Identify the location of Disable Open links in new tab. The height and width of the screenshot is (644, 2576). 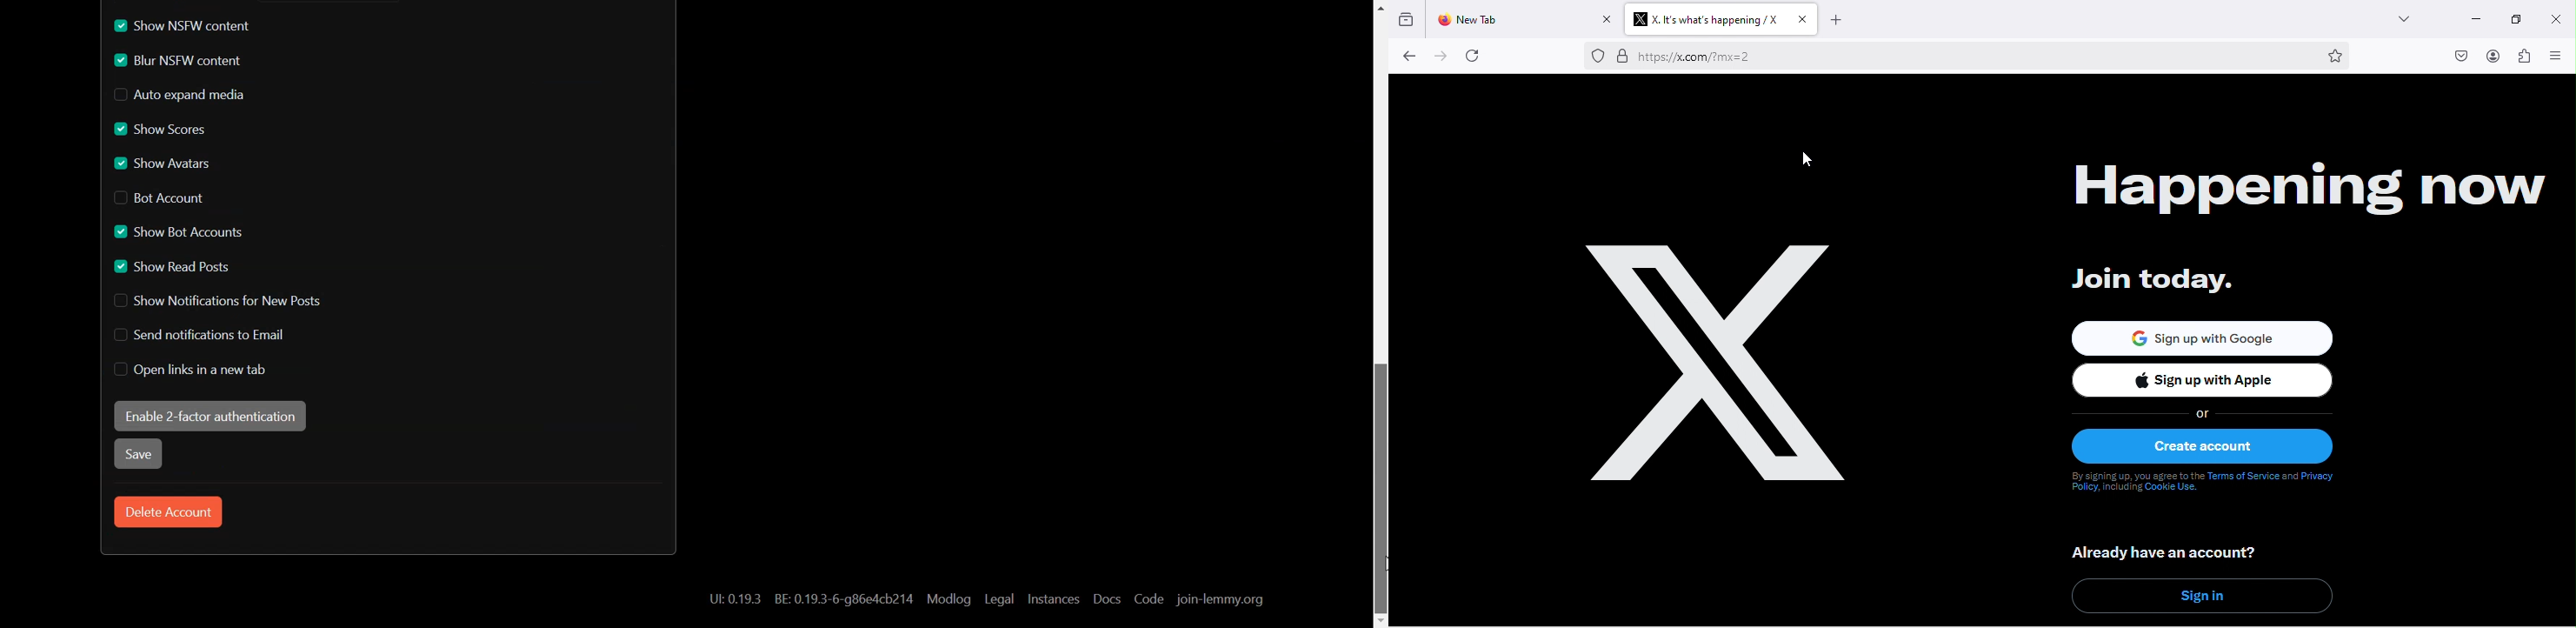
(192, 369).